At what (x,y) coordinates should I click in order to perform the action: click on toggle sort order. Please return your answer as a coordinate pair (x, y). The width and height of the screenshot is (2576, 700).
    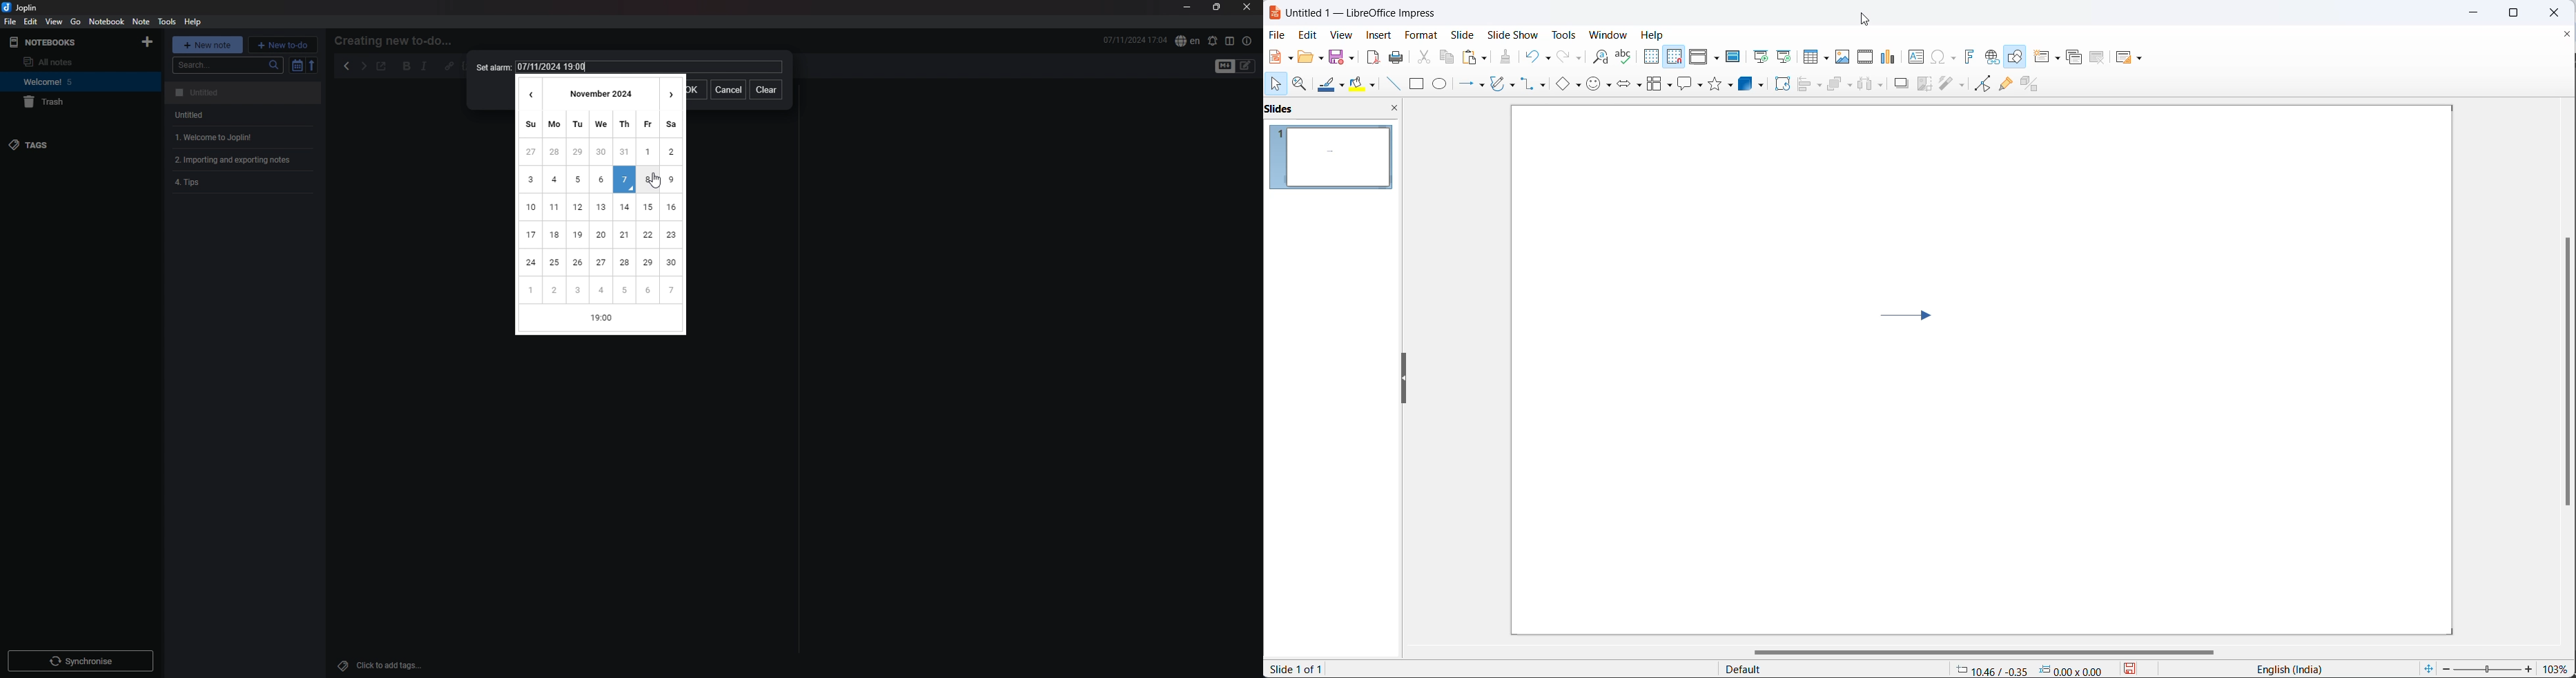
    Looking at the image, I should click on (296, 65).